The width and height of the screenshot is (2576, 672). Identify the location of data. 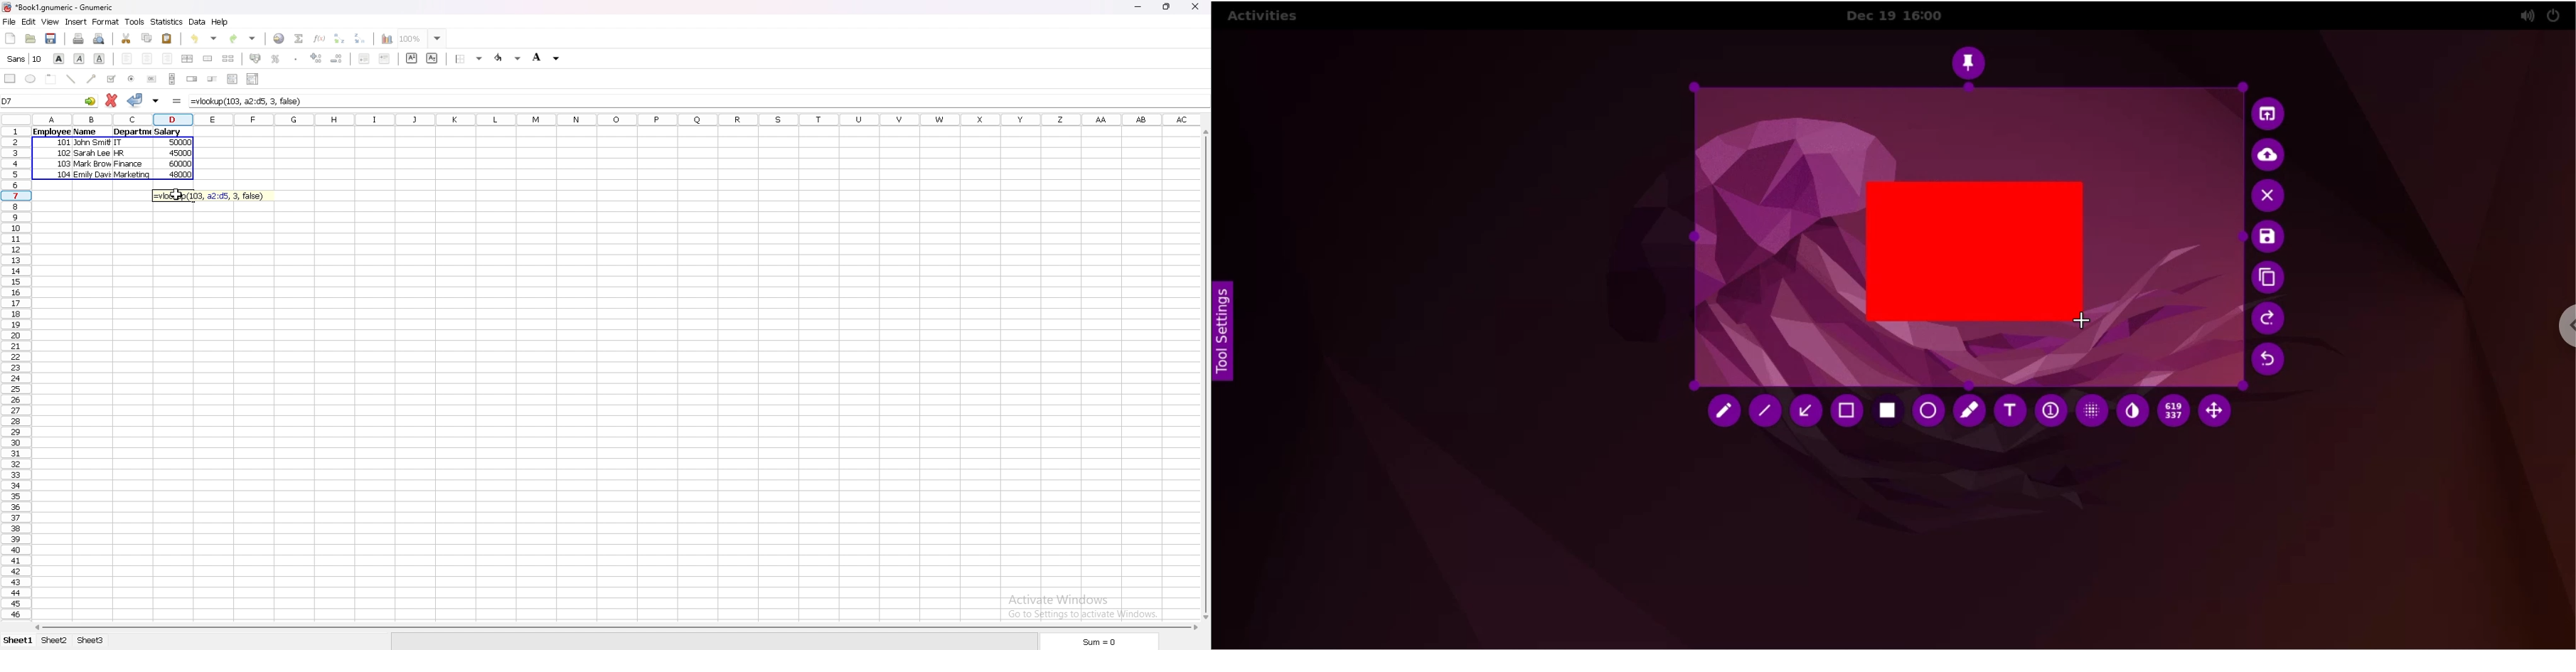
(197, 22).